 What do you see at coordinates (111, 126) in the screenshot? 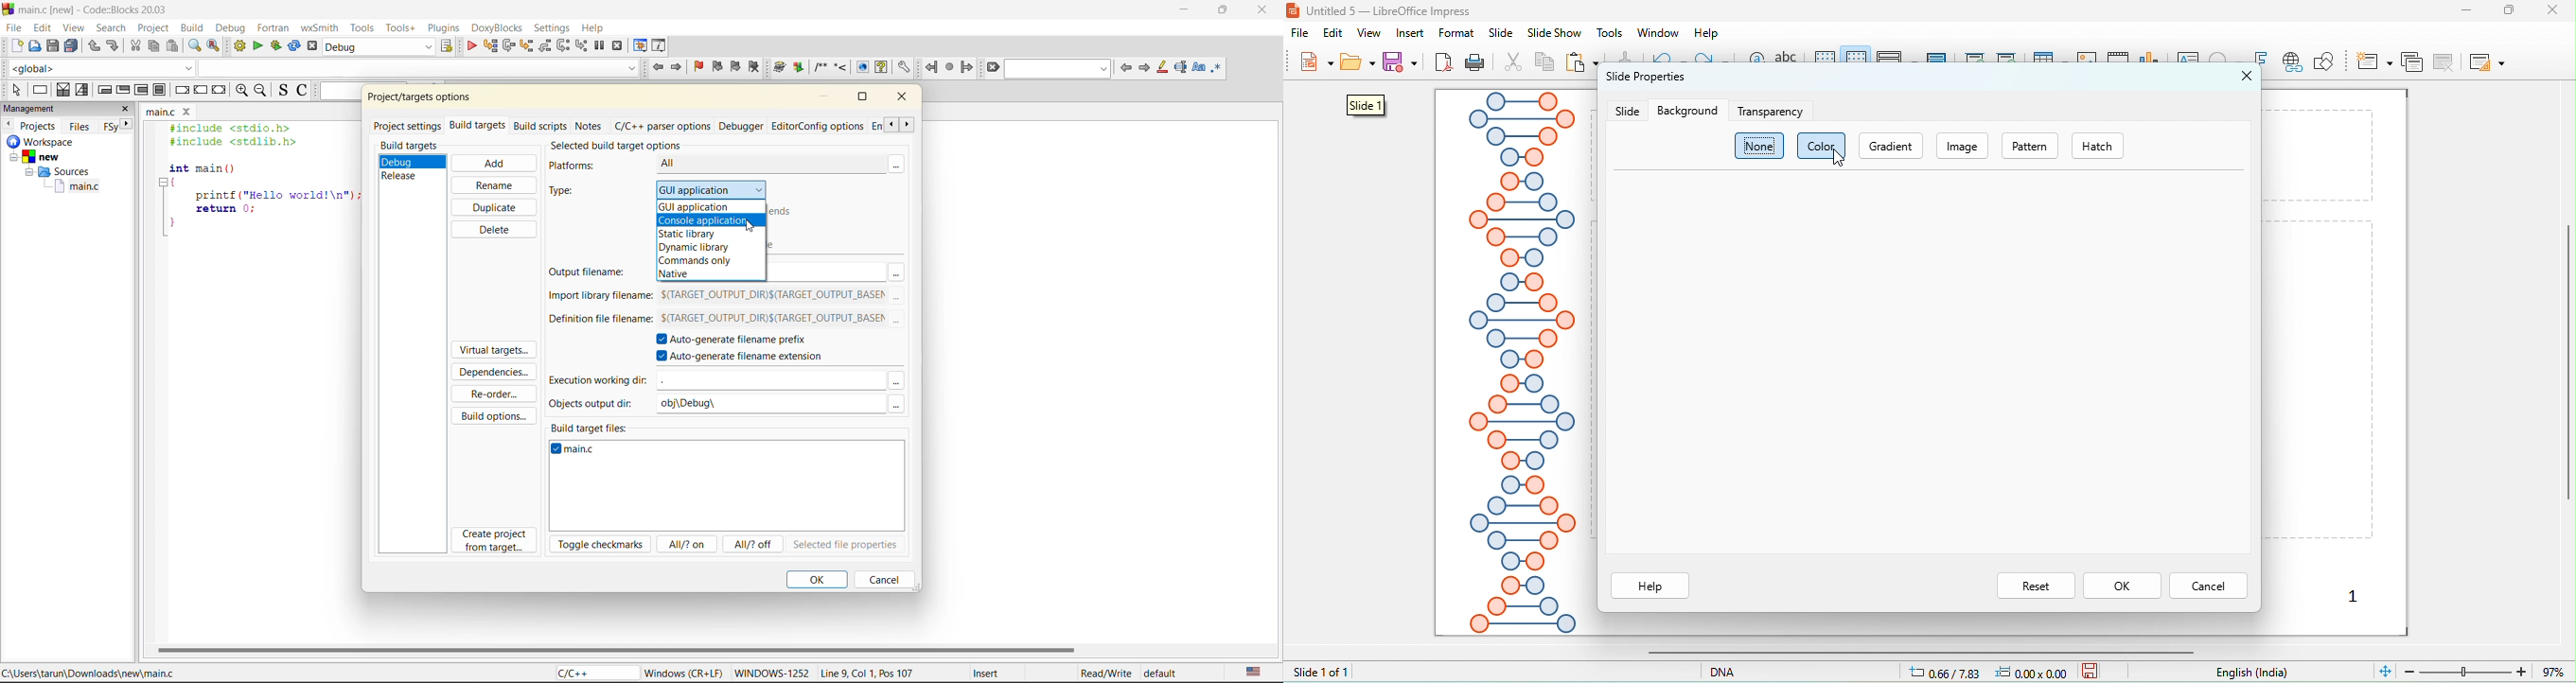
I see `FSy` at bounding box center [111, 126].